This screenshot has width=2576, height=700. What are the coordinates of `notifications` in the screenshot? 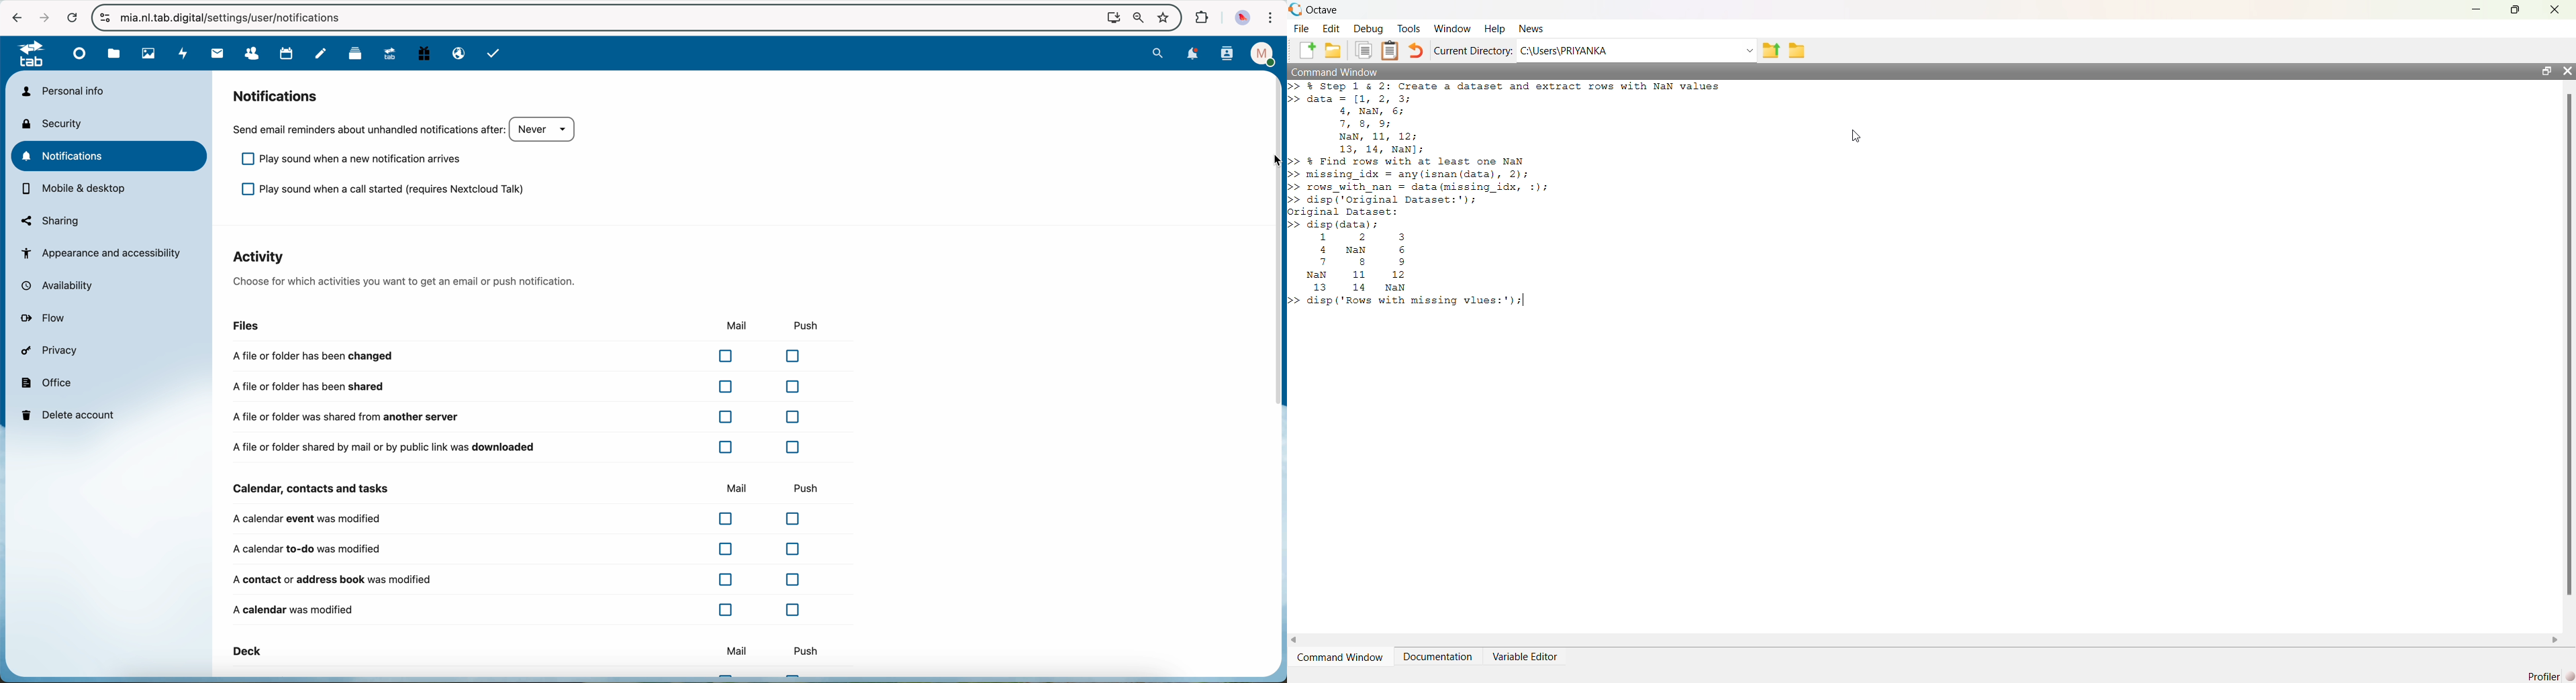 It's located at (111, 156).